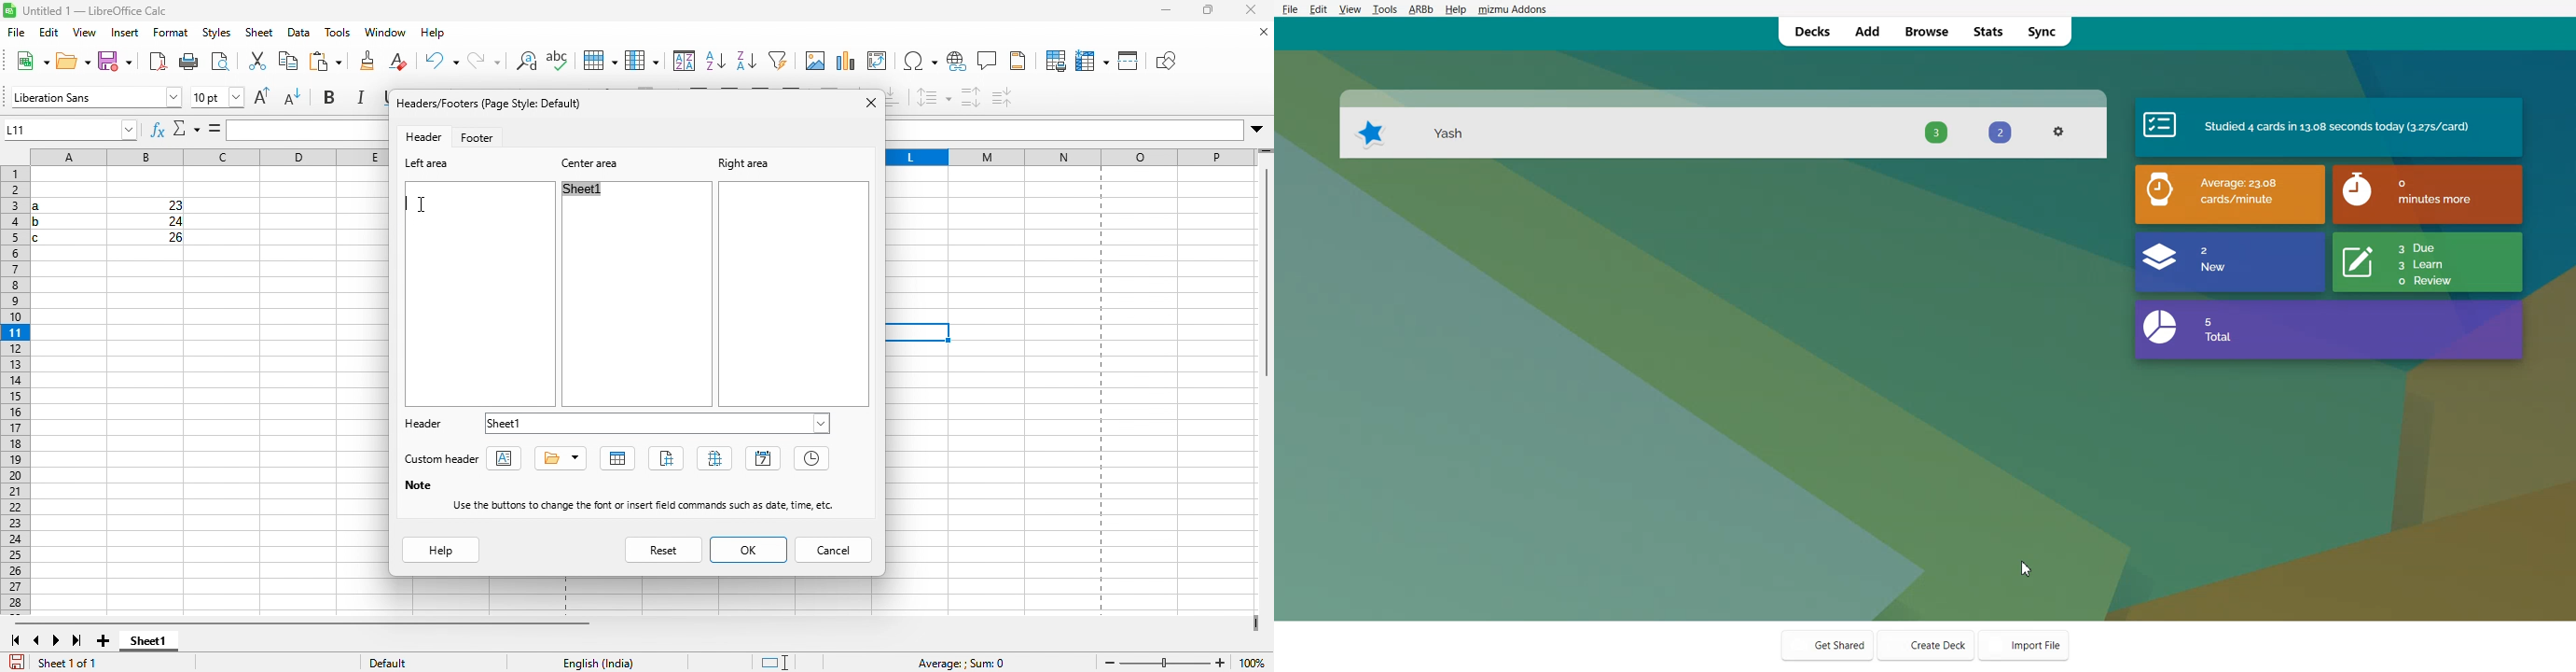 The height and width of the screenshot is (672, 2576). Describe the element at coordinates (1988, 31) in the screenshot. I see `Stats` at that location.